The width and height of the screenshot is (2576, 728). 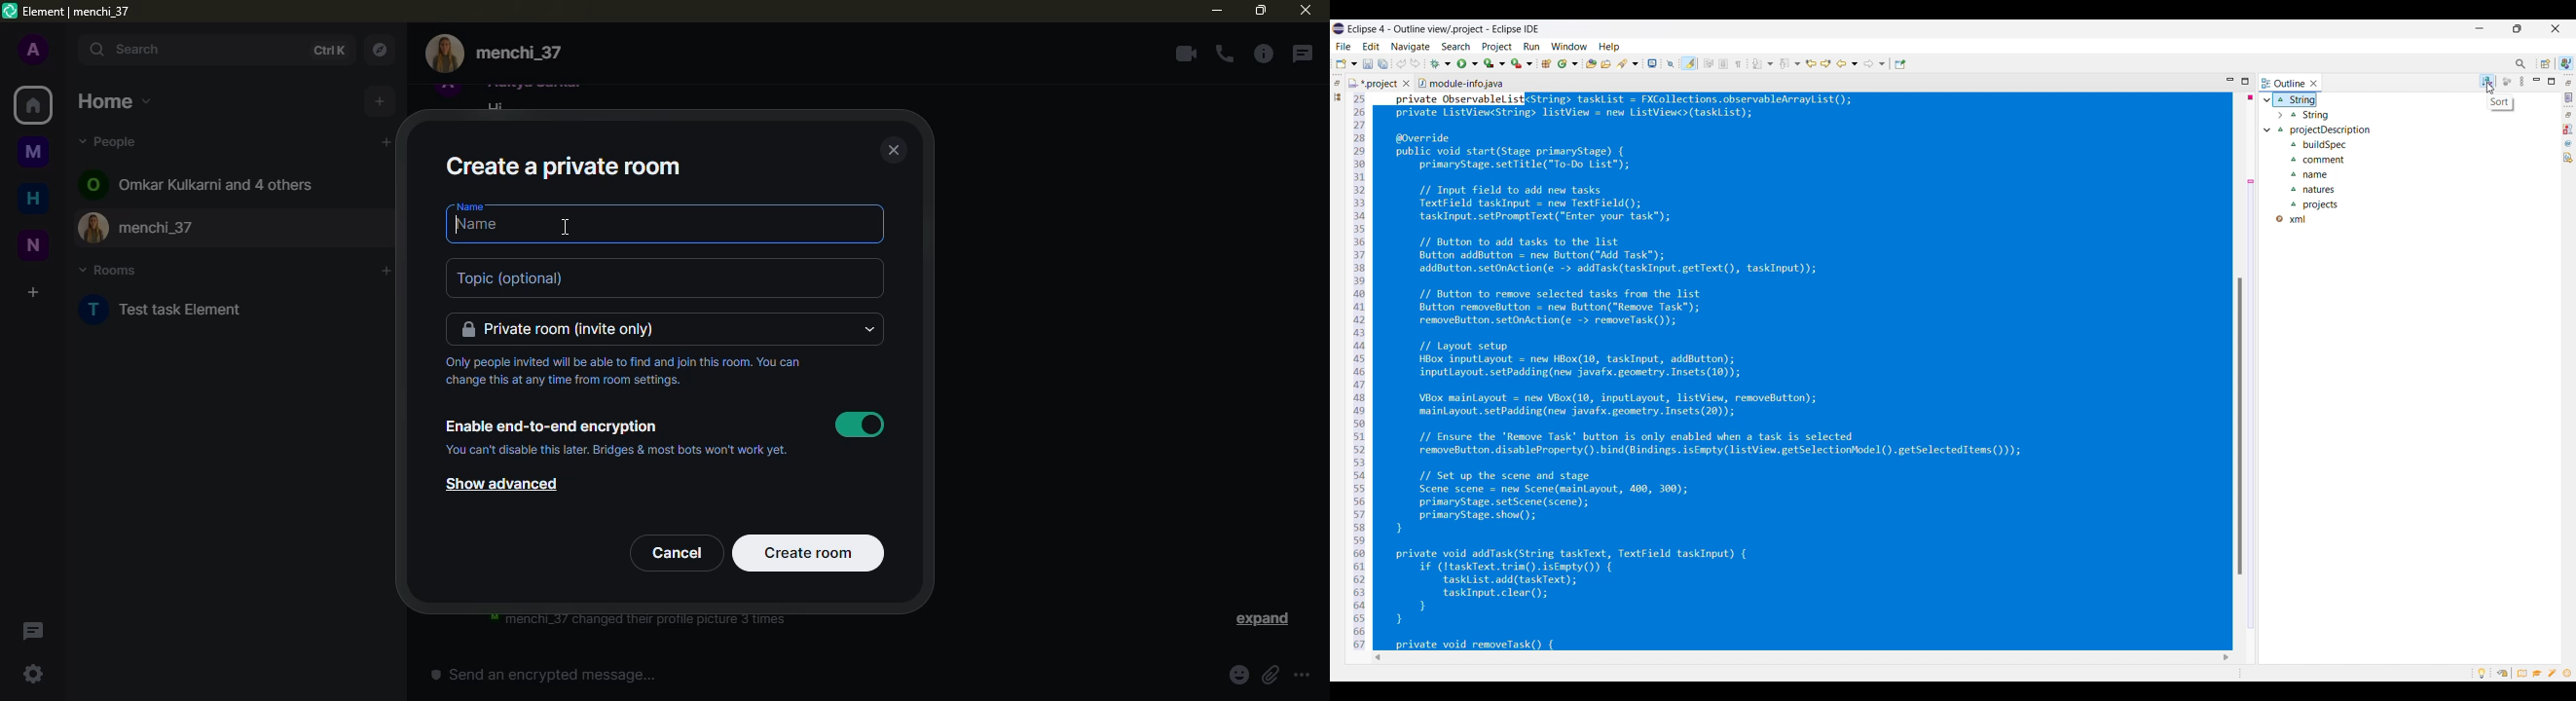 What do you see at coordinates (33, 292) in the screenshot?
I see `create space` at bounding box center [33, 292].